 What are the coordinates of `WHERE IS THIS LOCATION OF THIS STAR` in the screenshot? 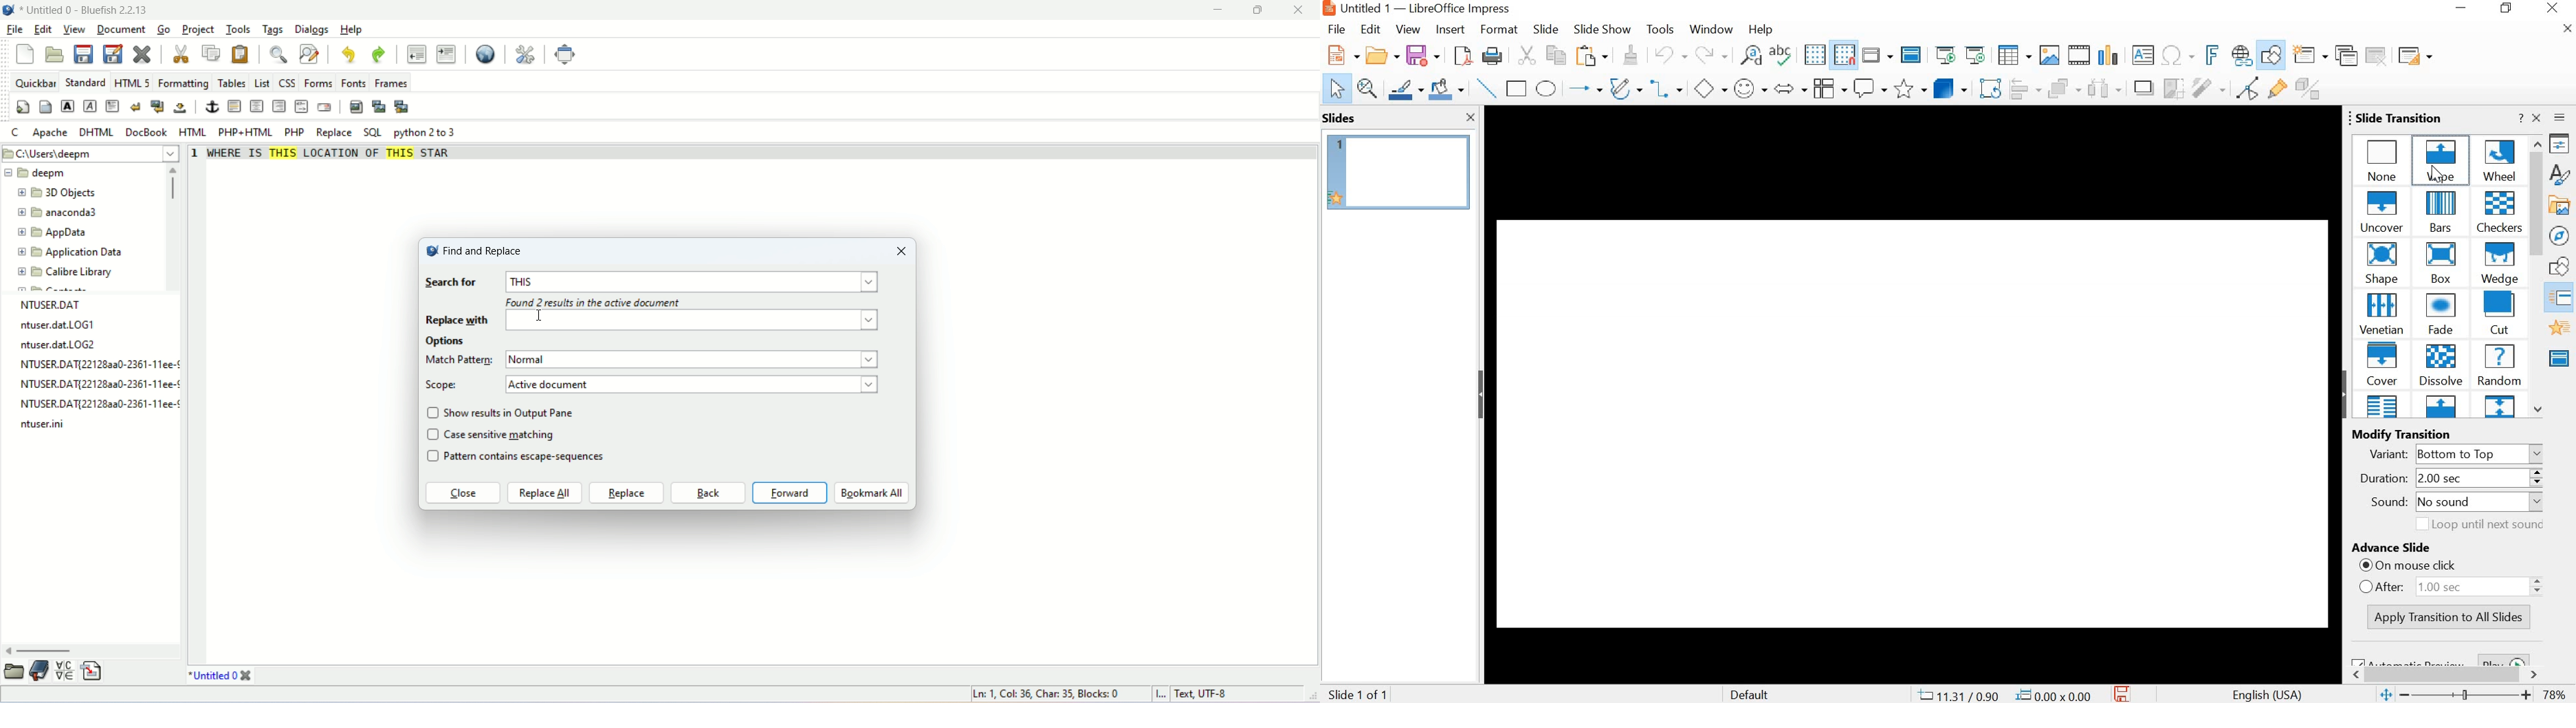 It's located at (322, 154).